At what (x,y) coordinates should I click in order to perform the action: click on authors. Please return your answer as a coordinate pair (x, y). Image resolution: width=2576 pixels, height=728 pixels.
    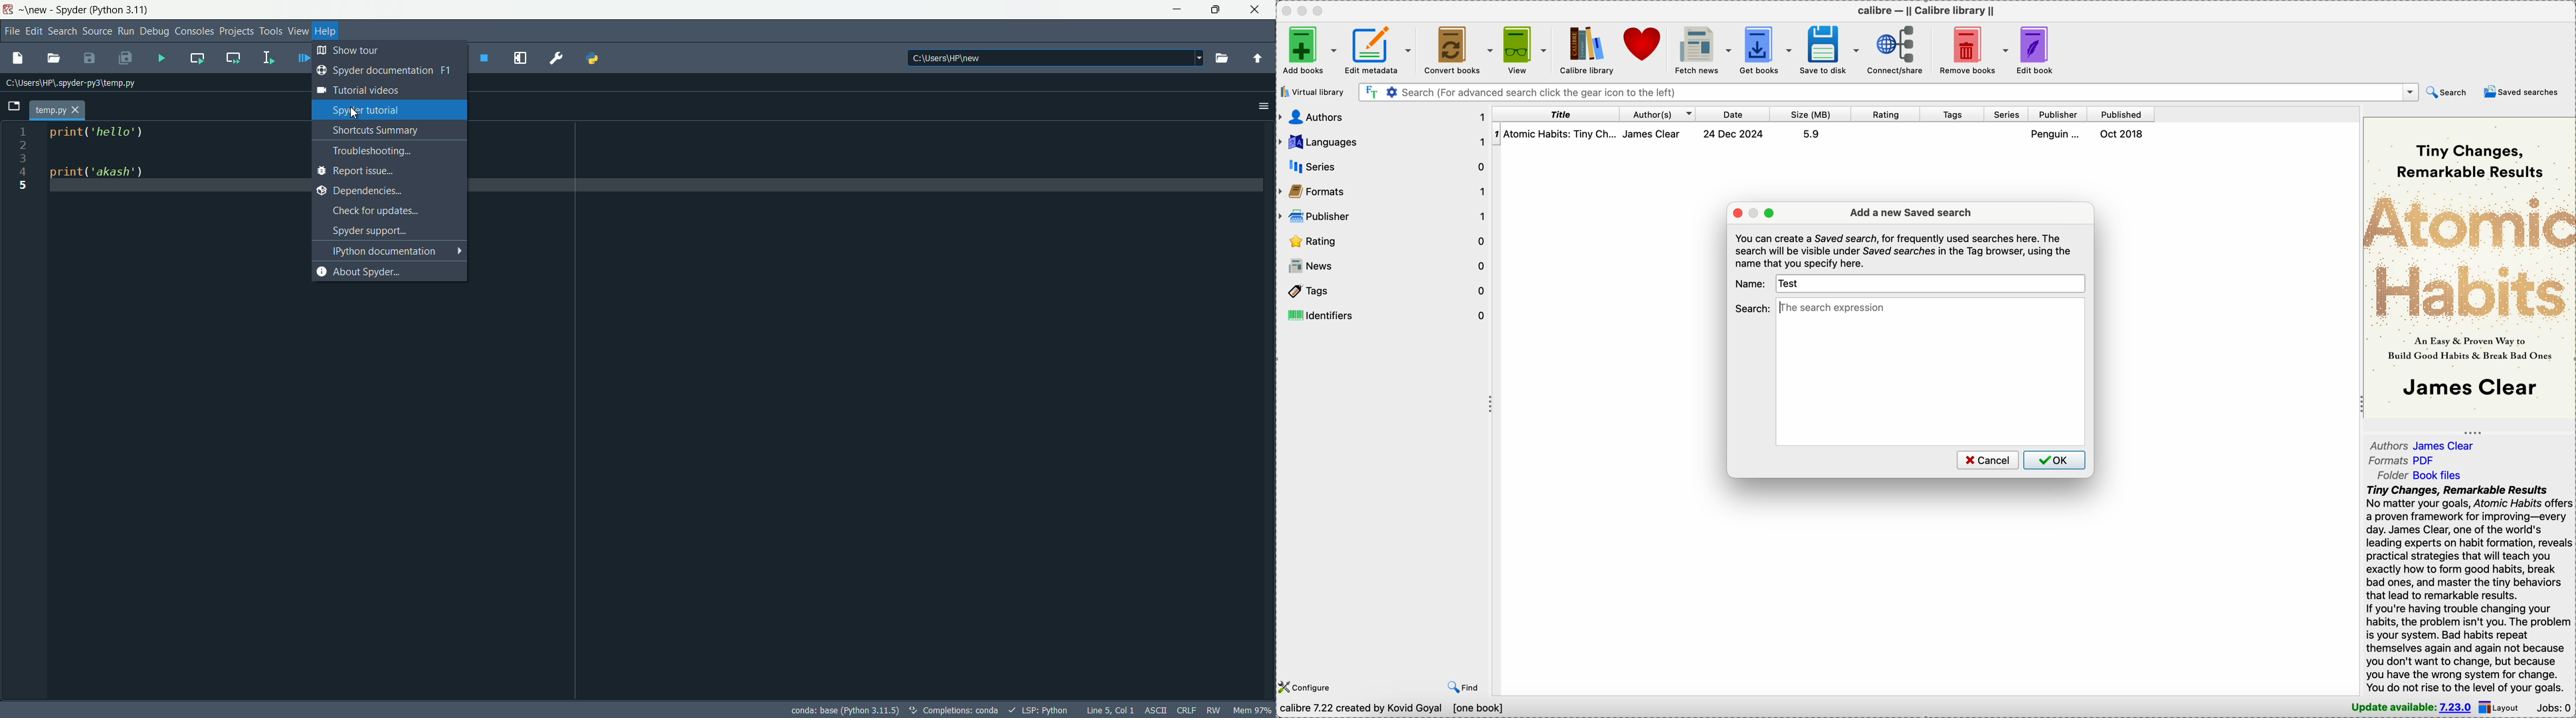
    Looking at the image, I should click on (1383, 117).